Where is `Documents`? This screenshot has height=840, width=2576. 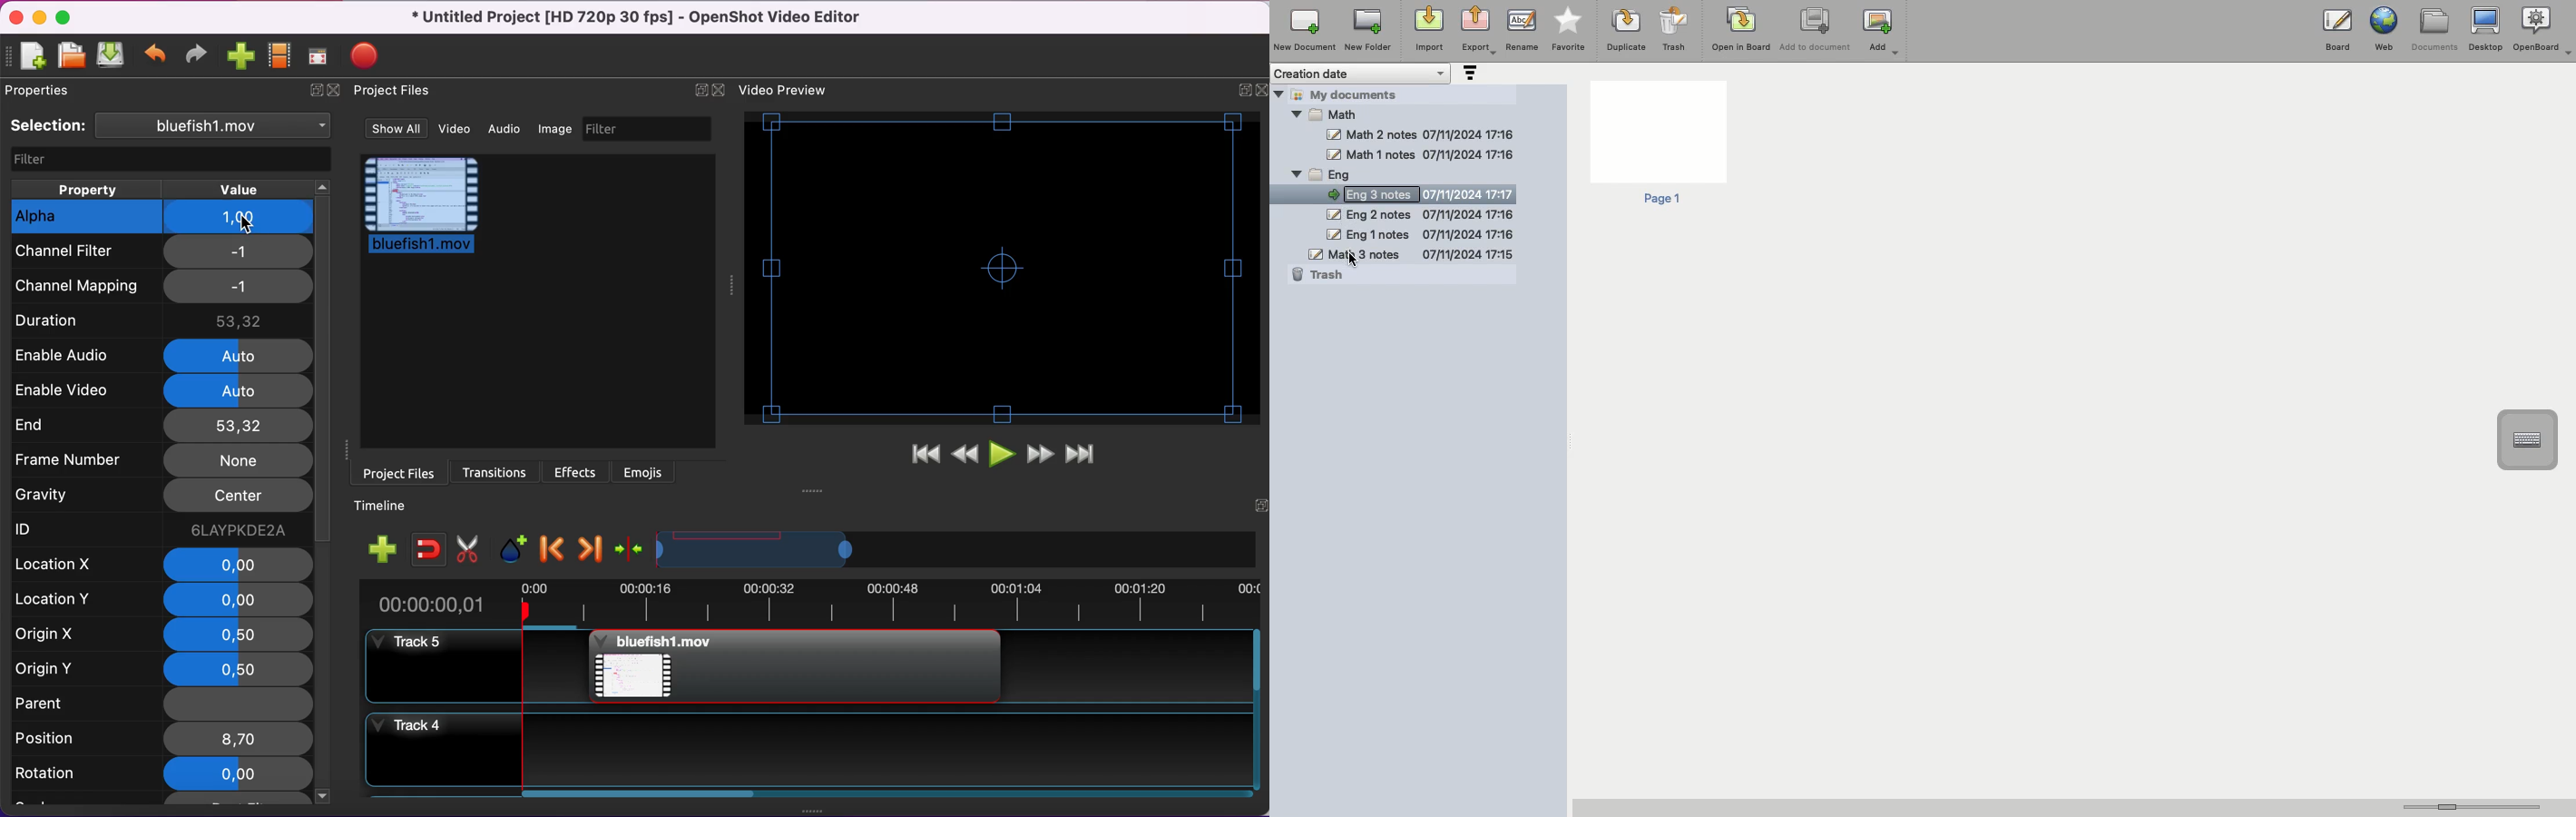 Documents is located at coordinates (2434, 30).